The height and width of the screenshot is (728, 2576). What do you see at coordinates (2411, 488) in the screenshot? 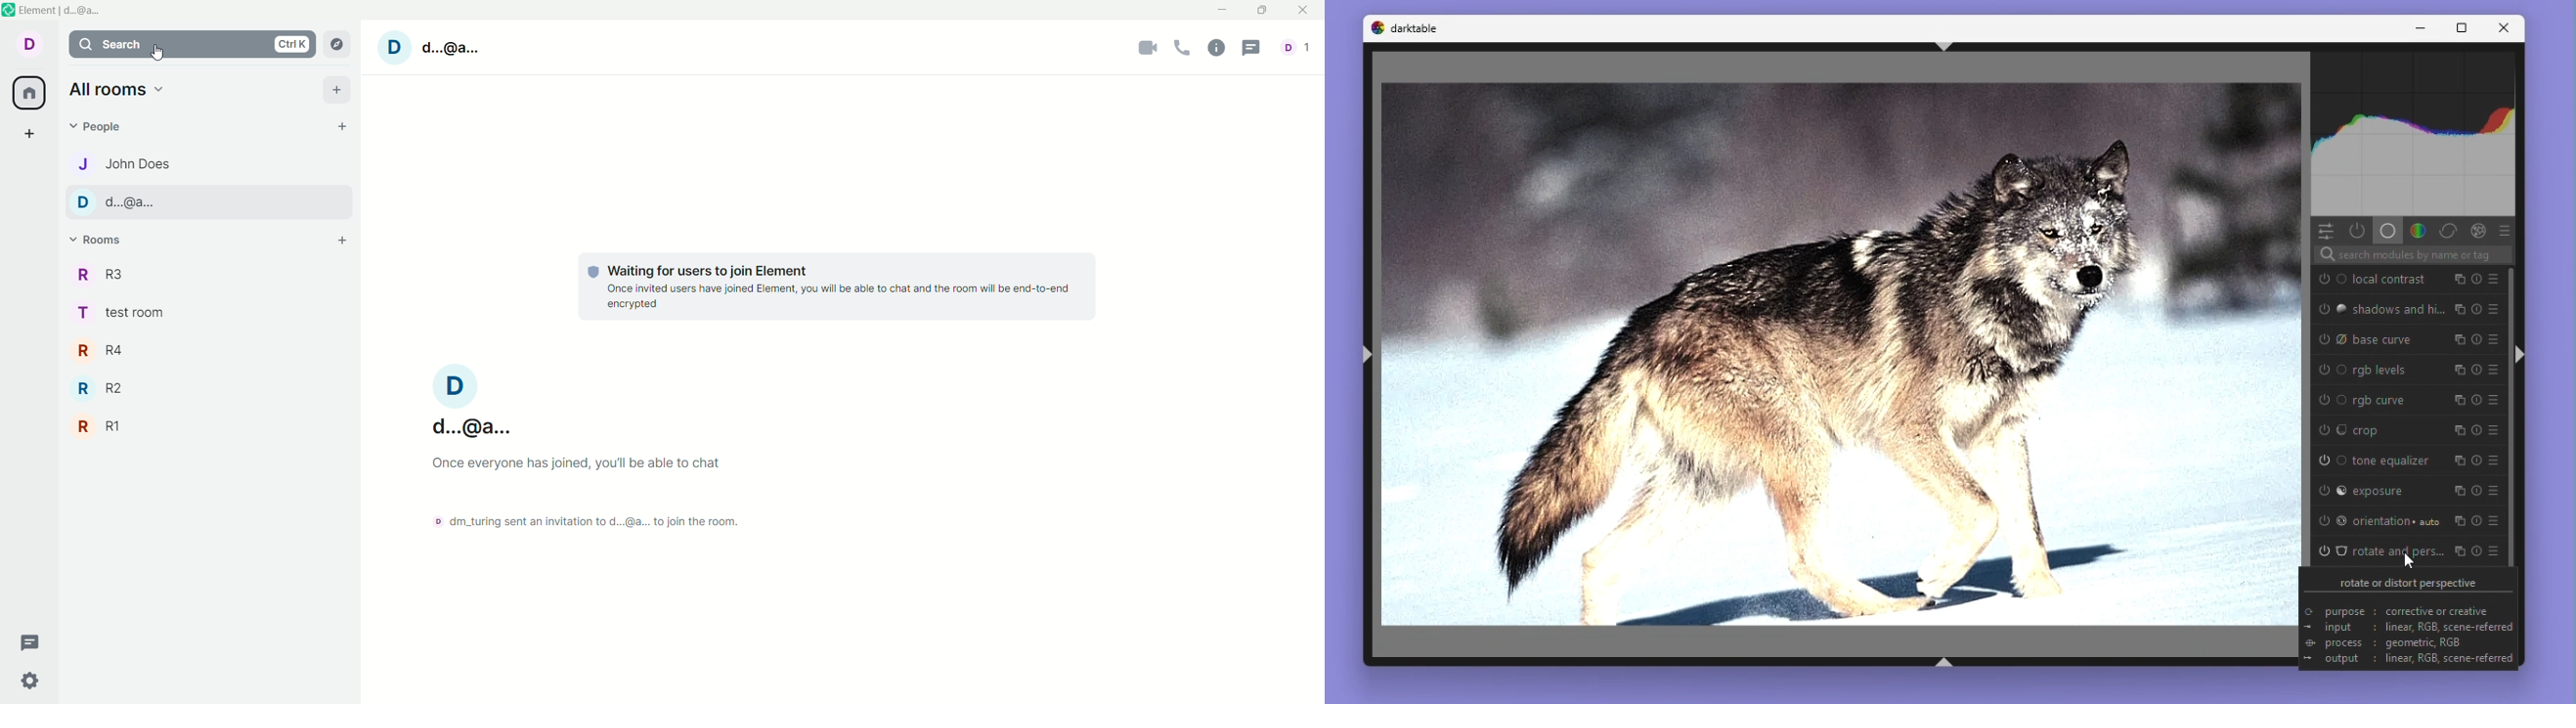
I see `Exposure` at bounding box center [2411, 488].